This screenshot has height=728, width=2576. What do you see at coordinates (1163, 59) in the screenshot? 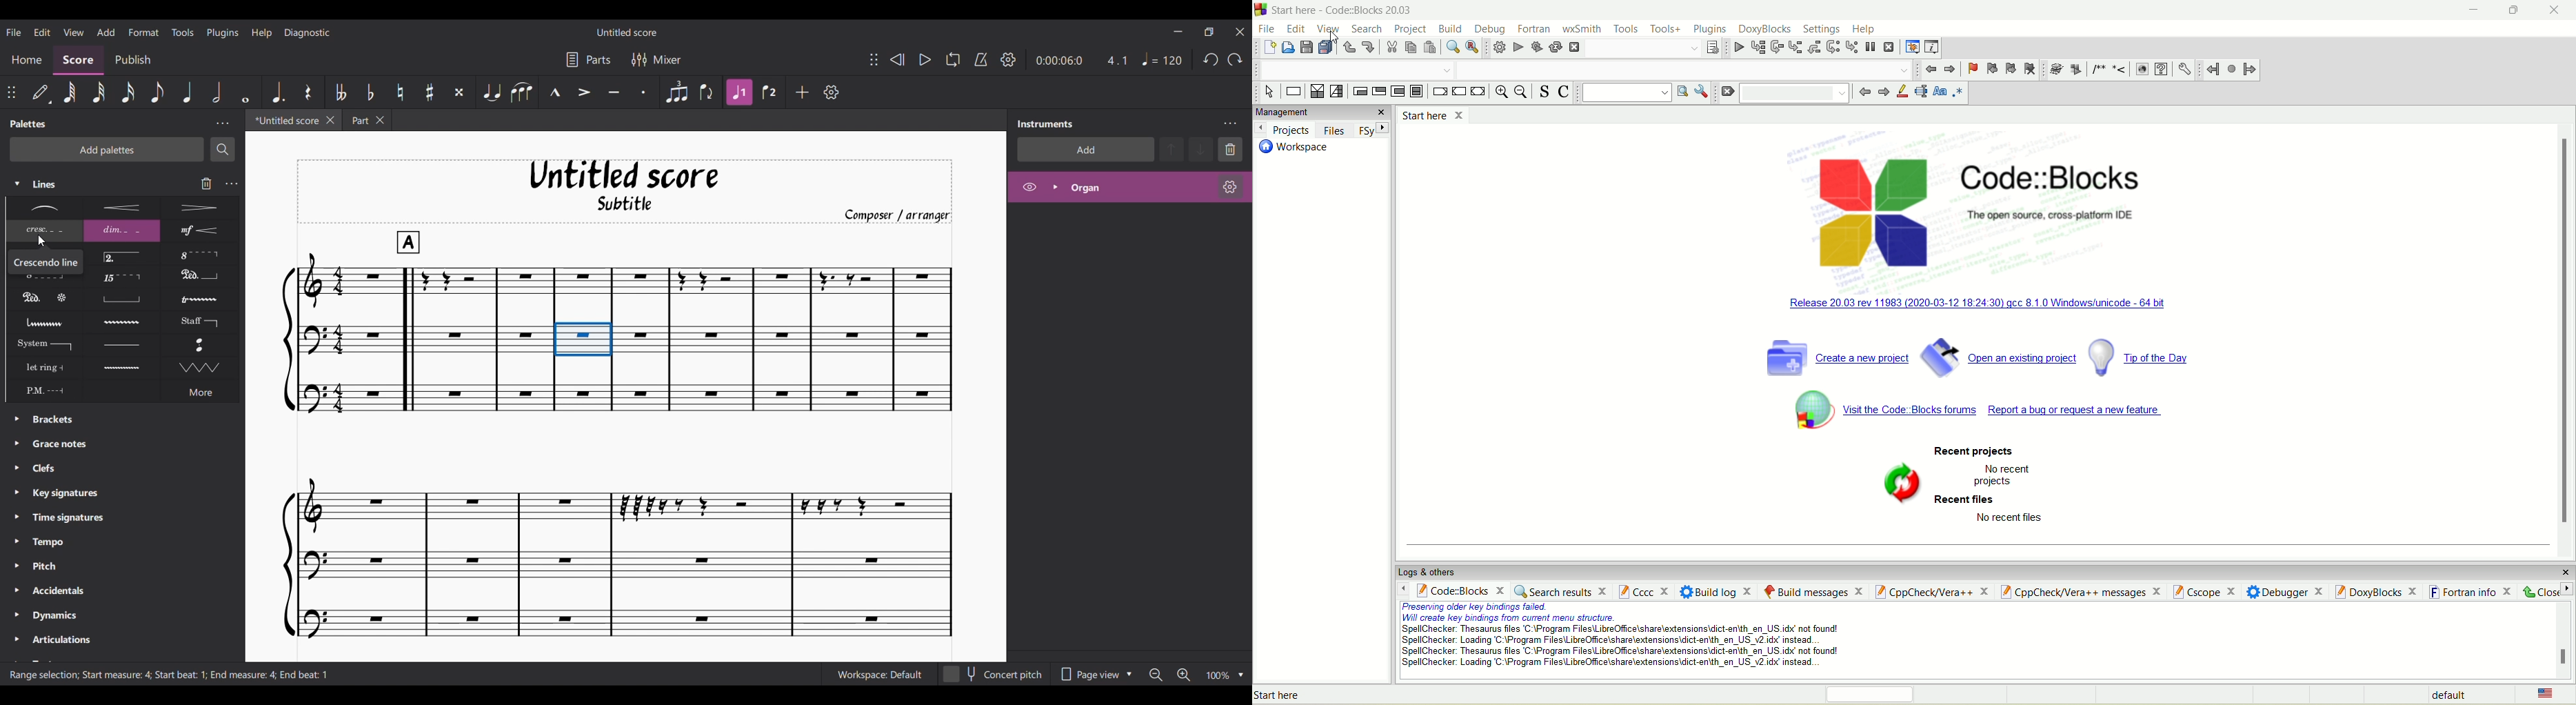
I see `Quarter note` at bounding box center [1163, 59].